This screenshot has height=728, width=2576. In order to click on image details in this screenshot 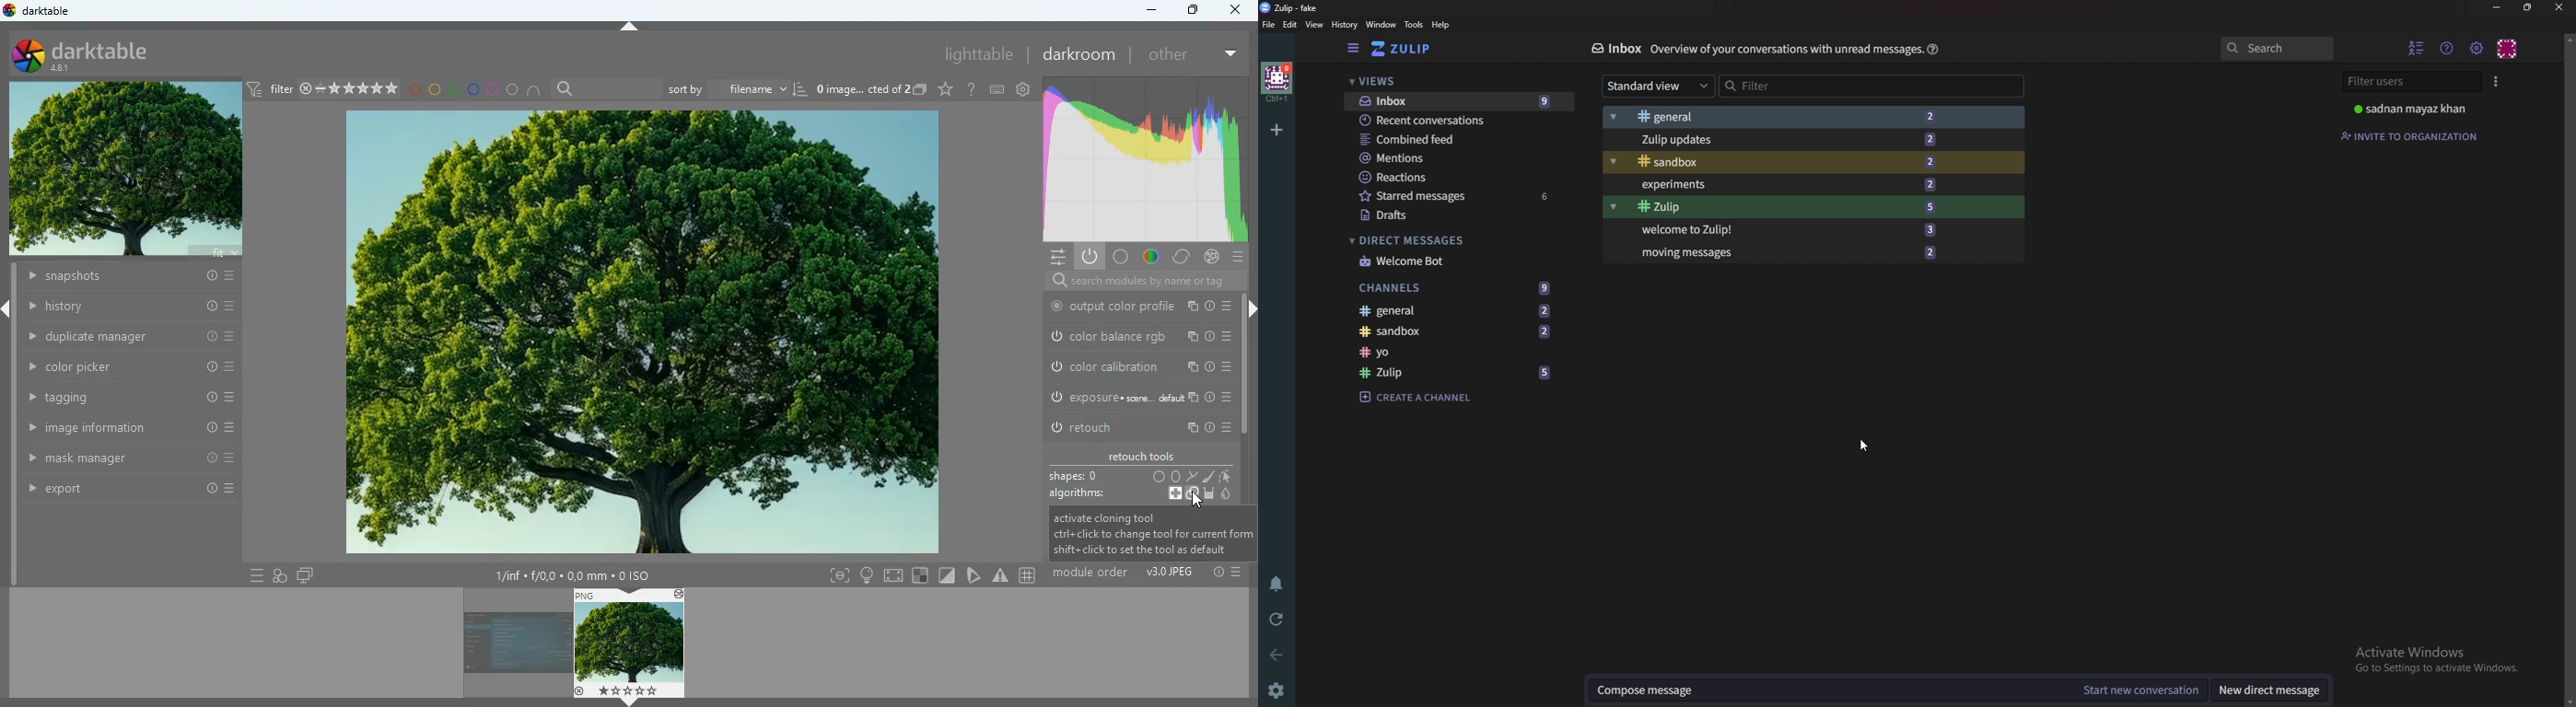, I will do `click(577, 574)`.